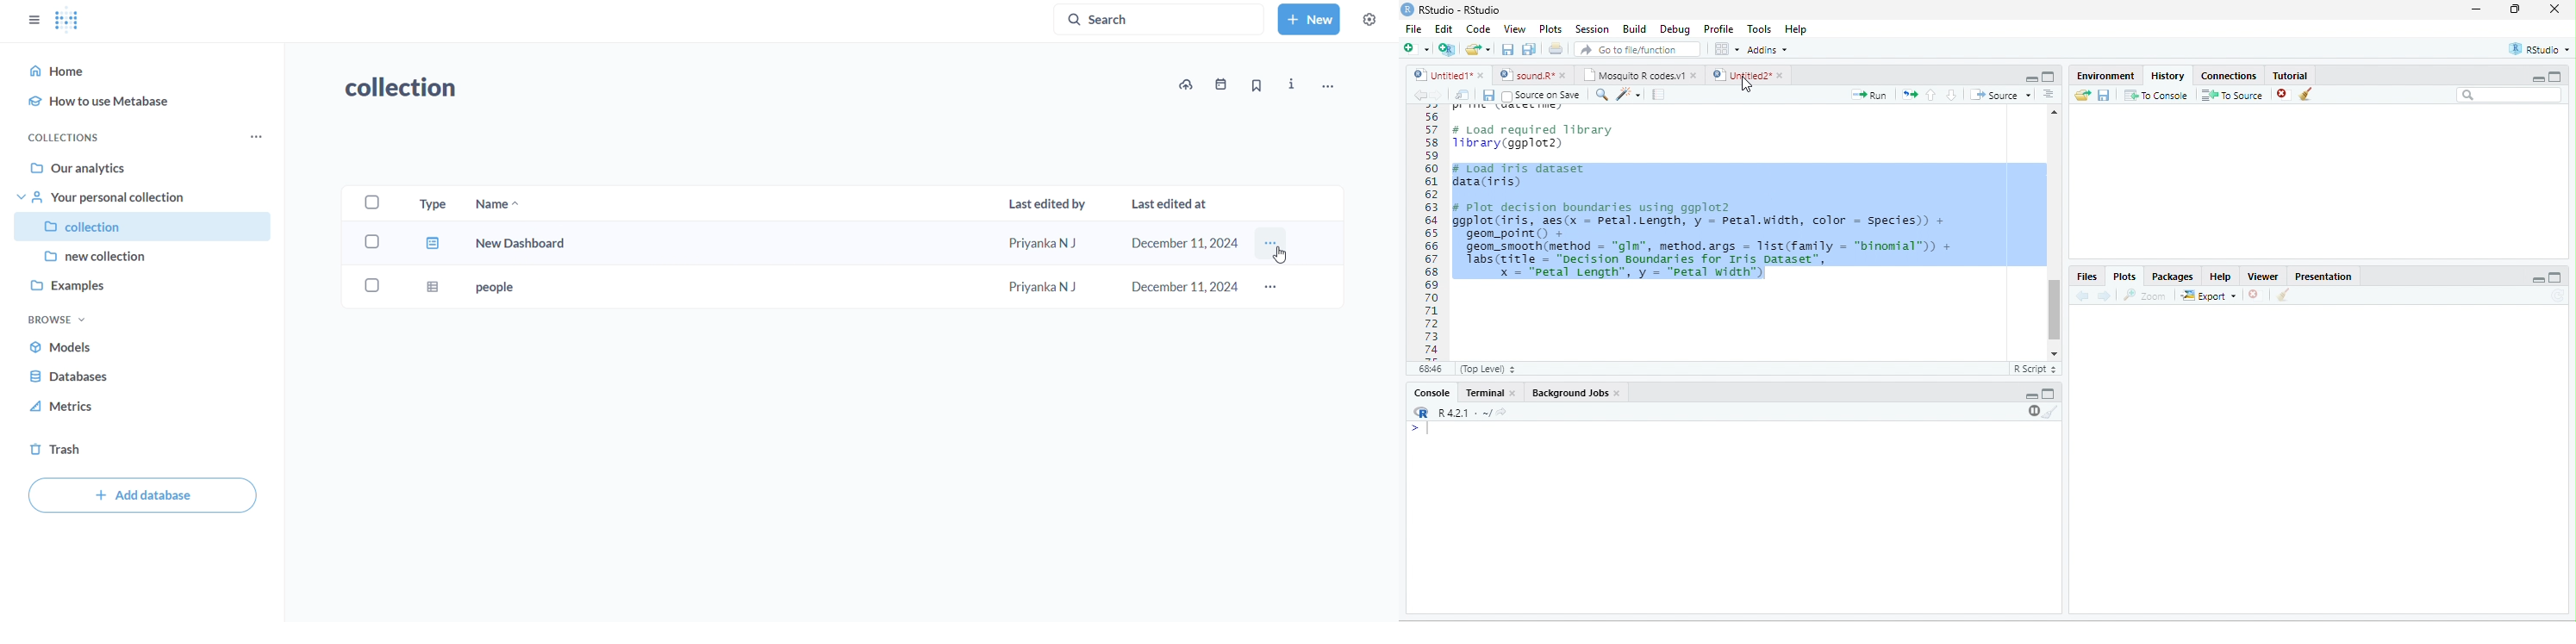  Describe the element at coordinates (1281, 253) in the screenshot. I see `cursor` at that location.